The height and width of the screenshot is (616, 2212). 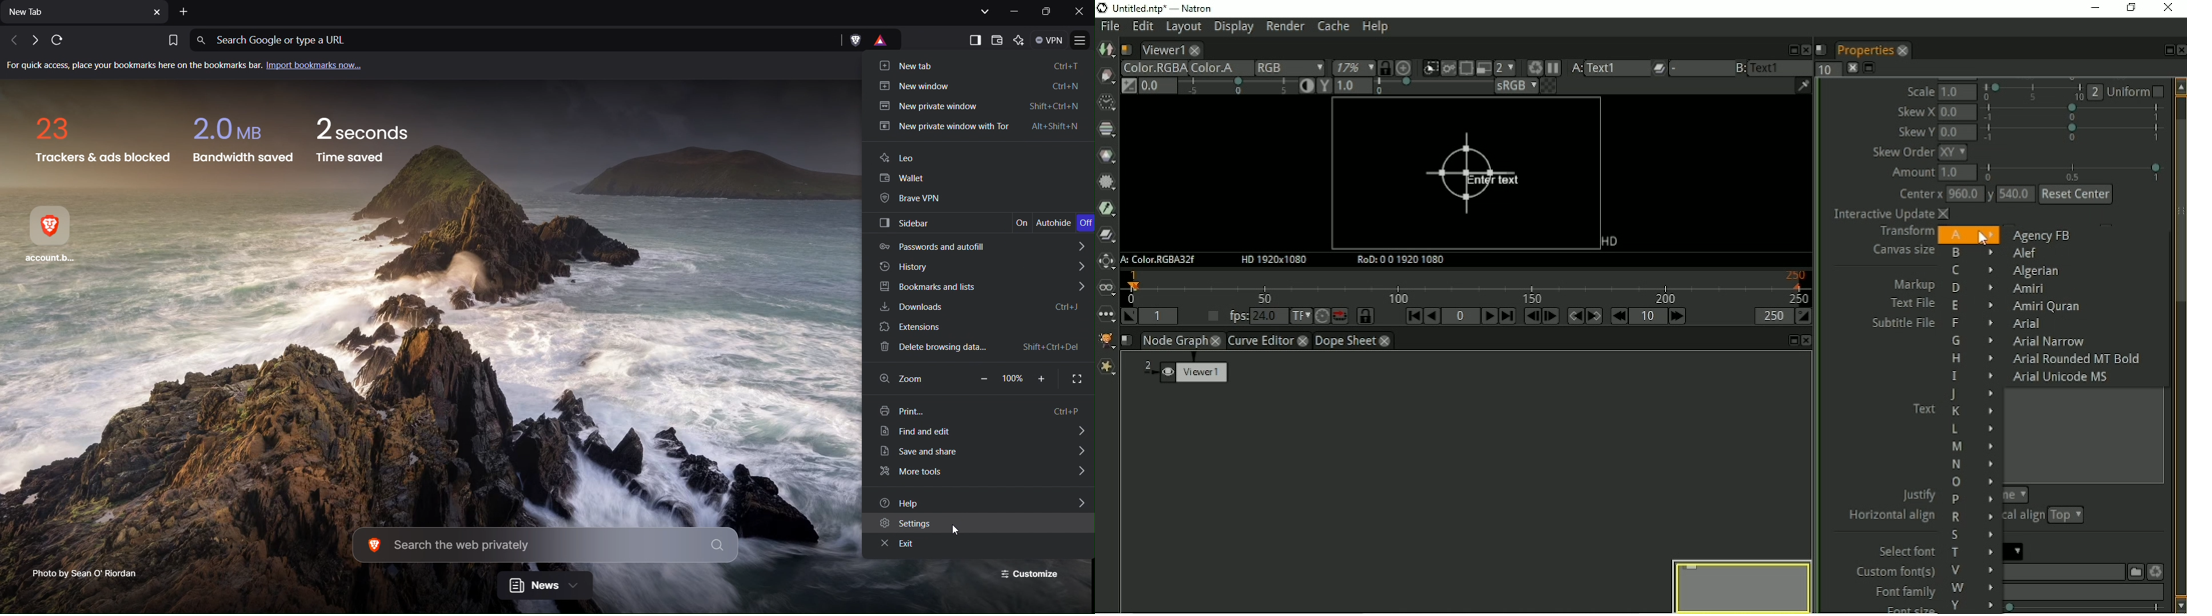 I want to click on Frame increment, so click(x=1649, y=316).